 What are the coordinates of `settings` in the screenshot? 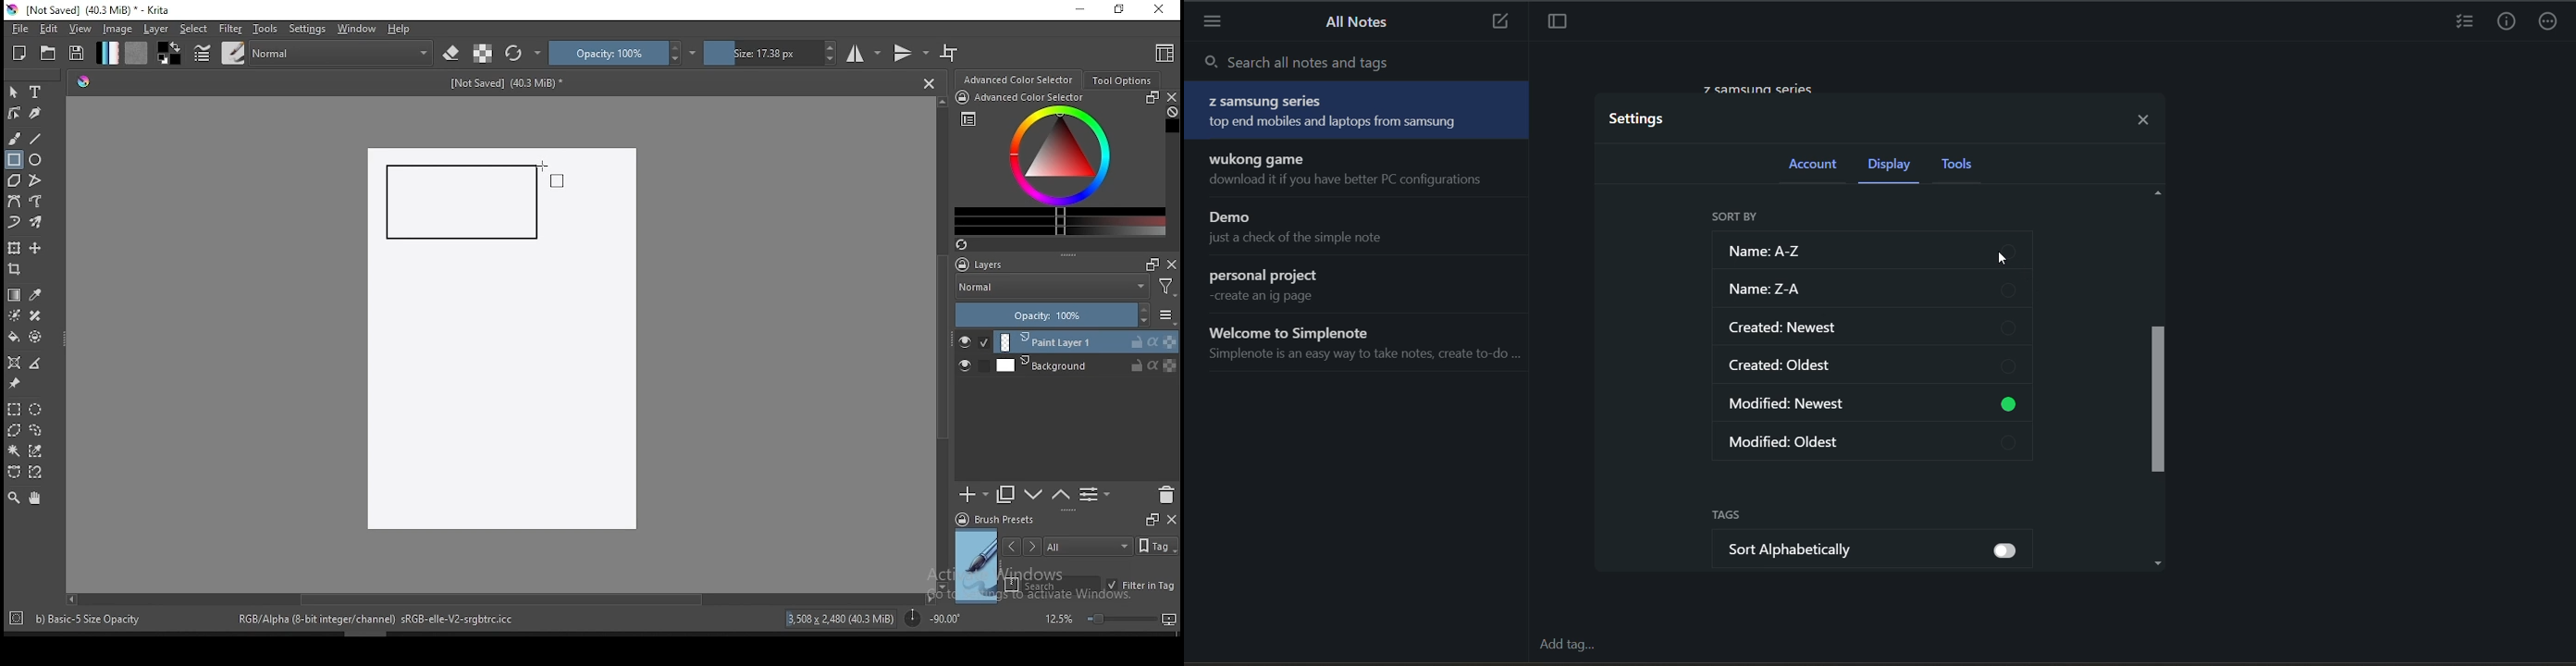 It's located at (1644, 120).